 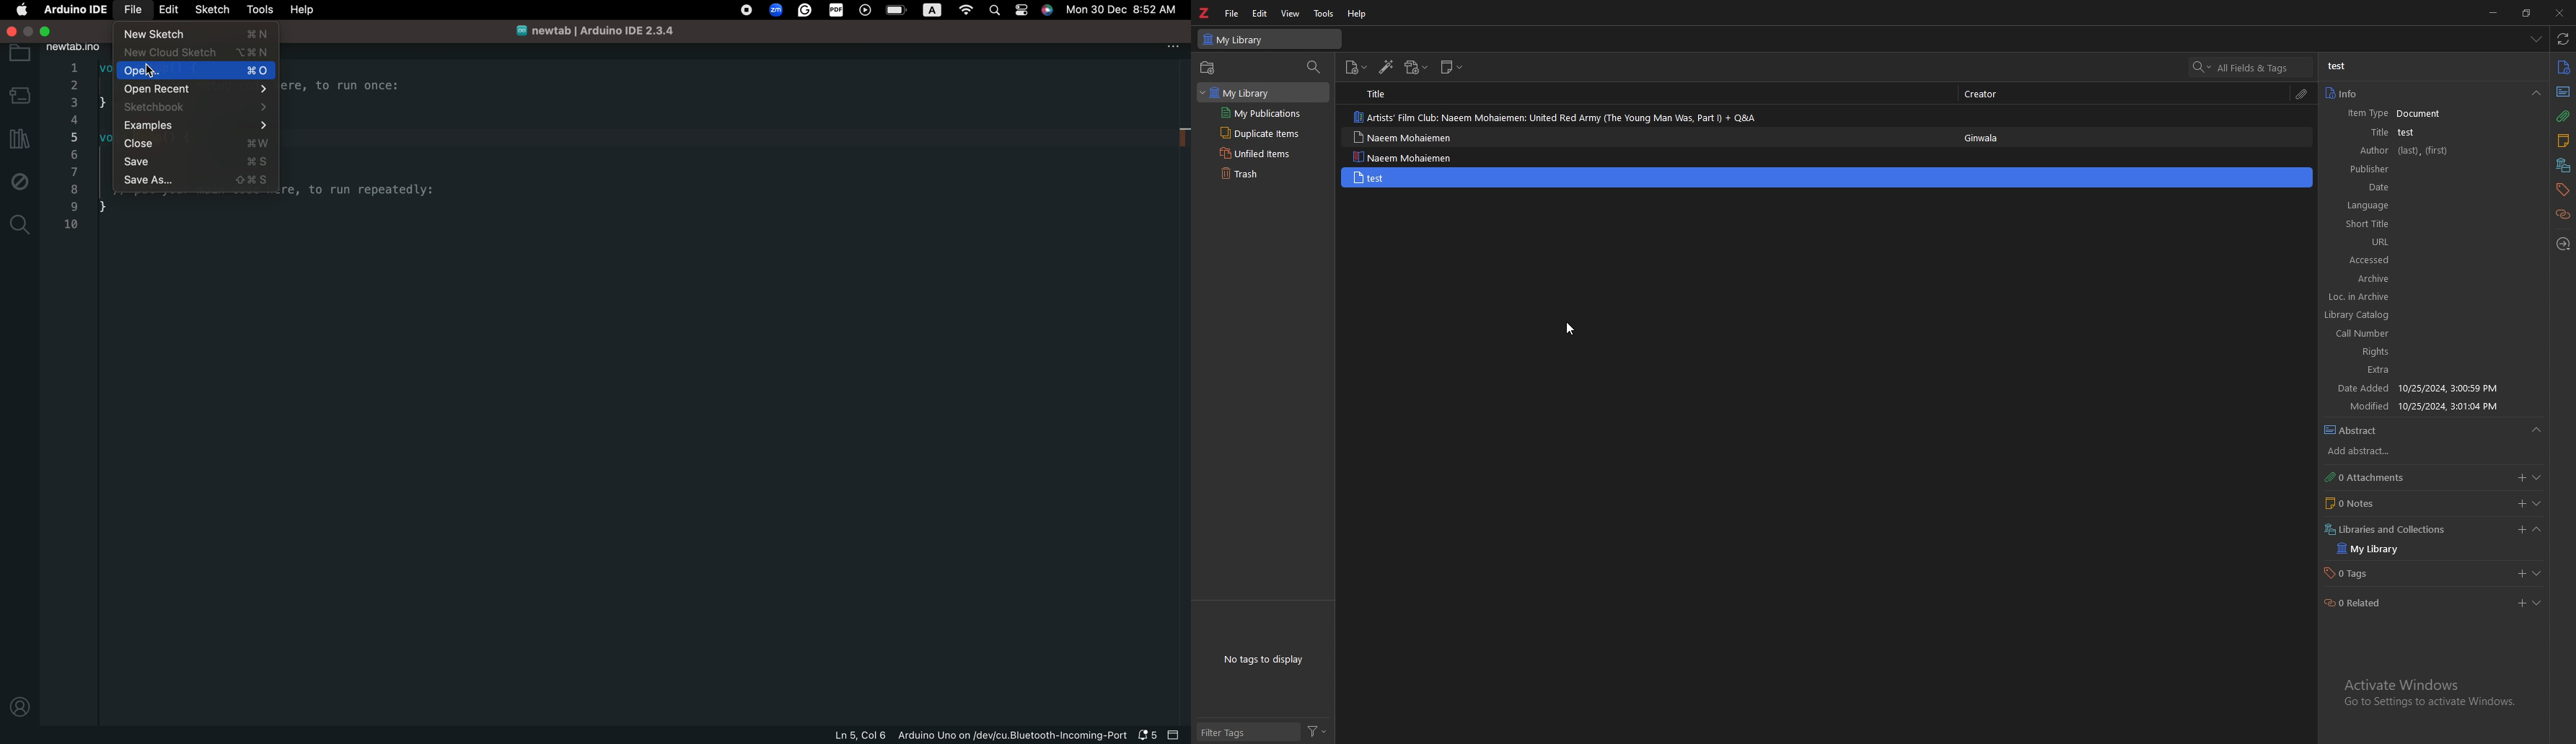 I want to click on new item, so click(x=1827, y=177).